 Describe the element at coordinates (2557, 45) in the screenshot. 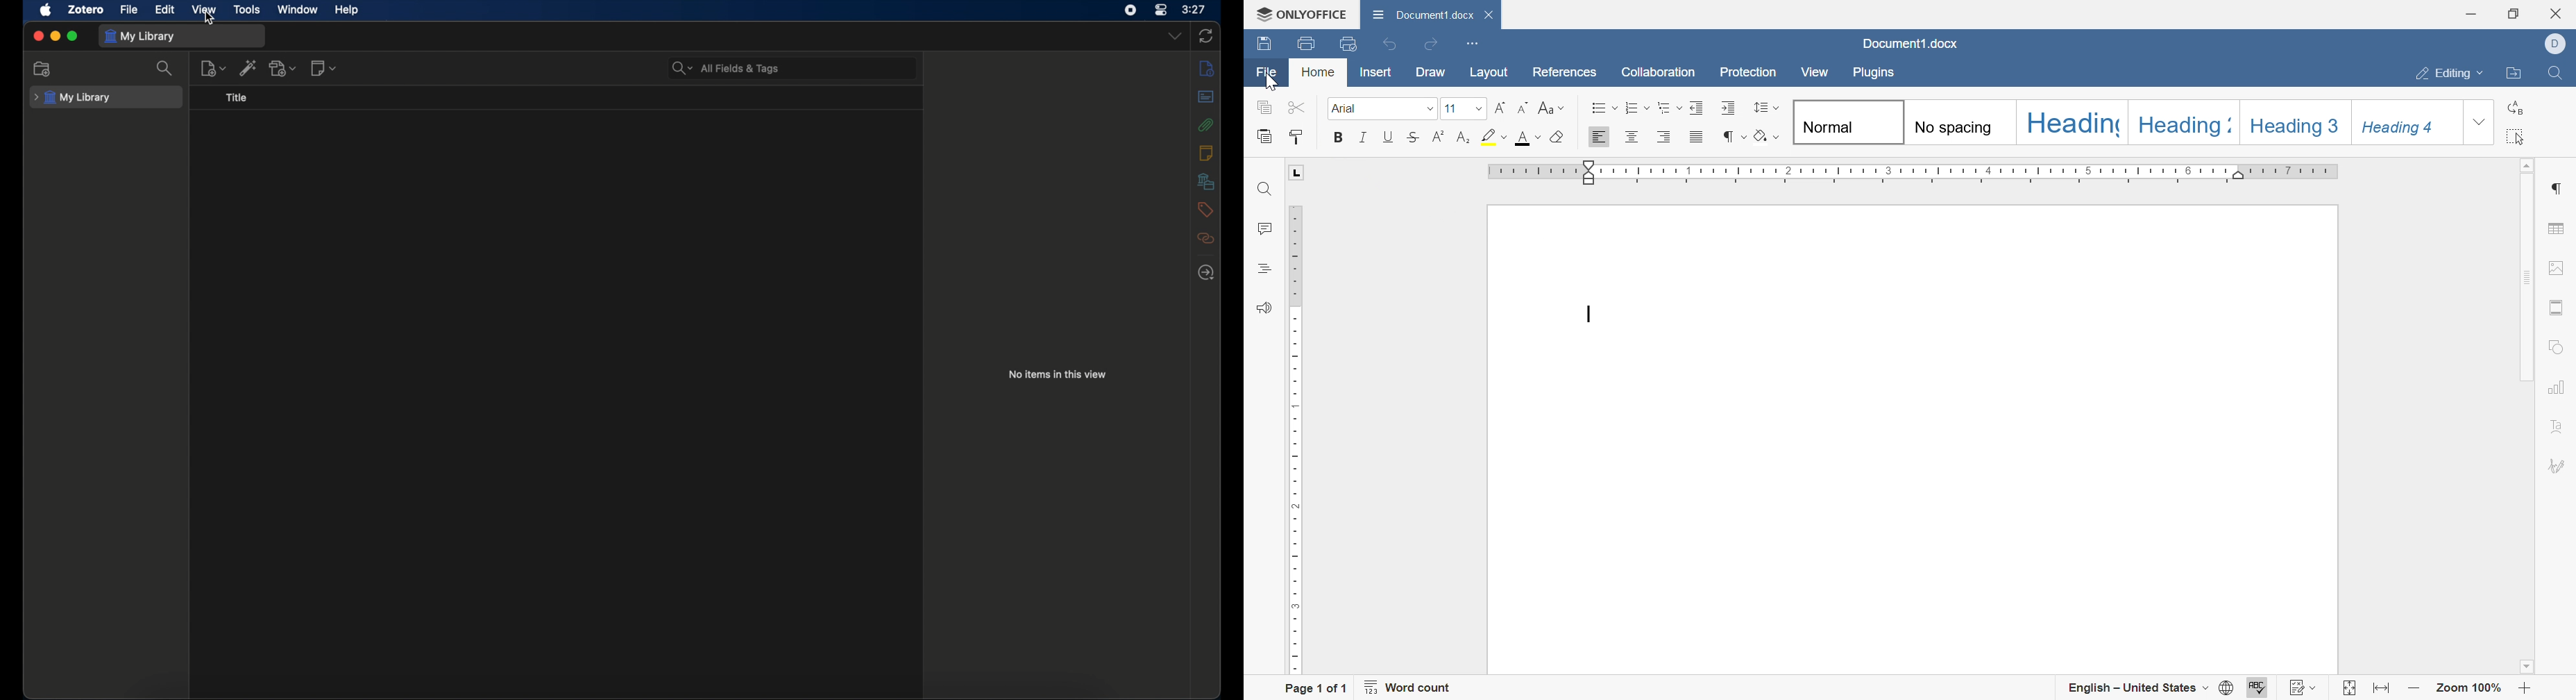

I see `dell` at that location.